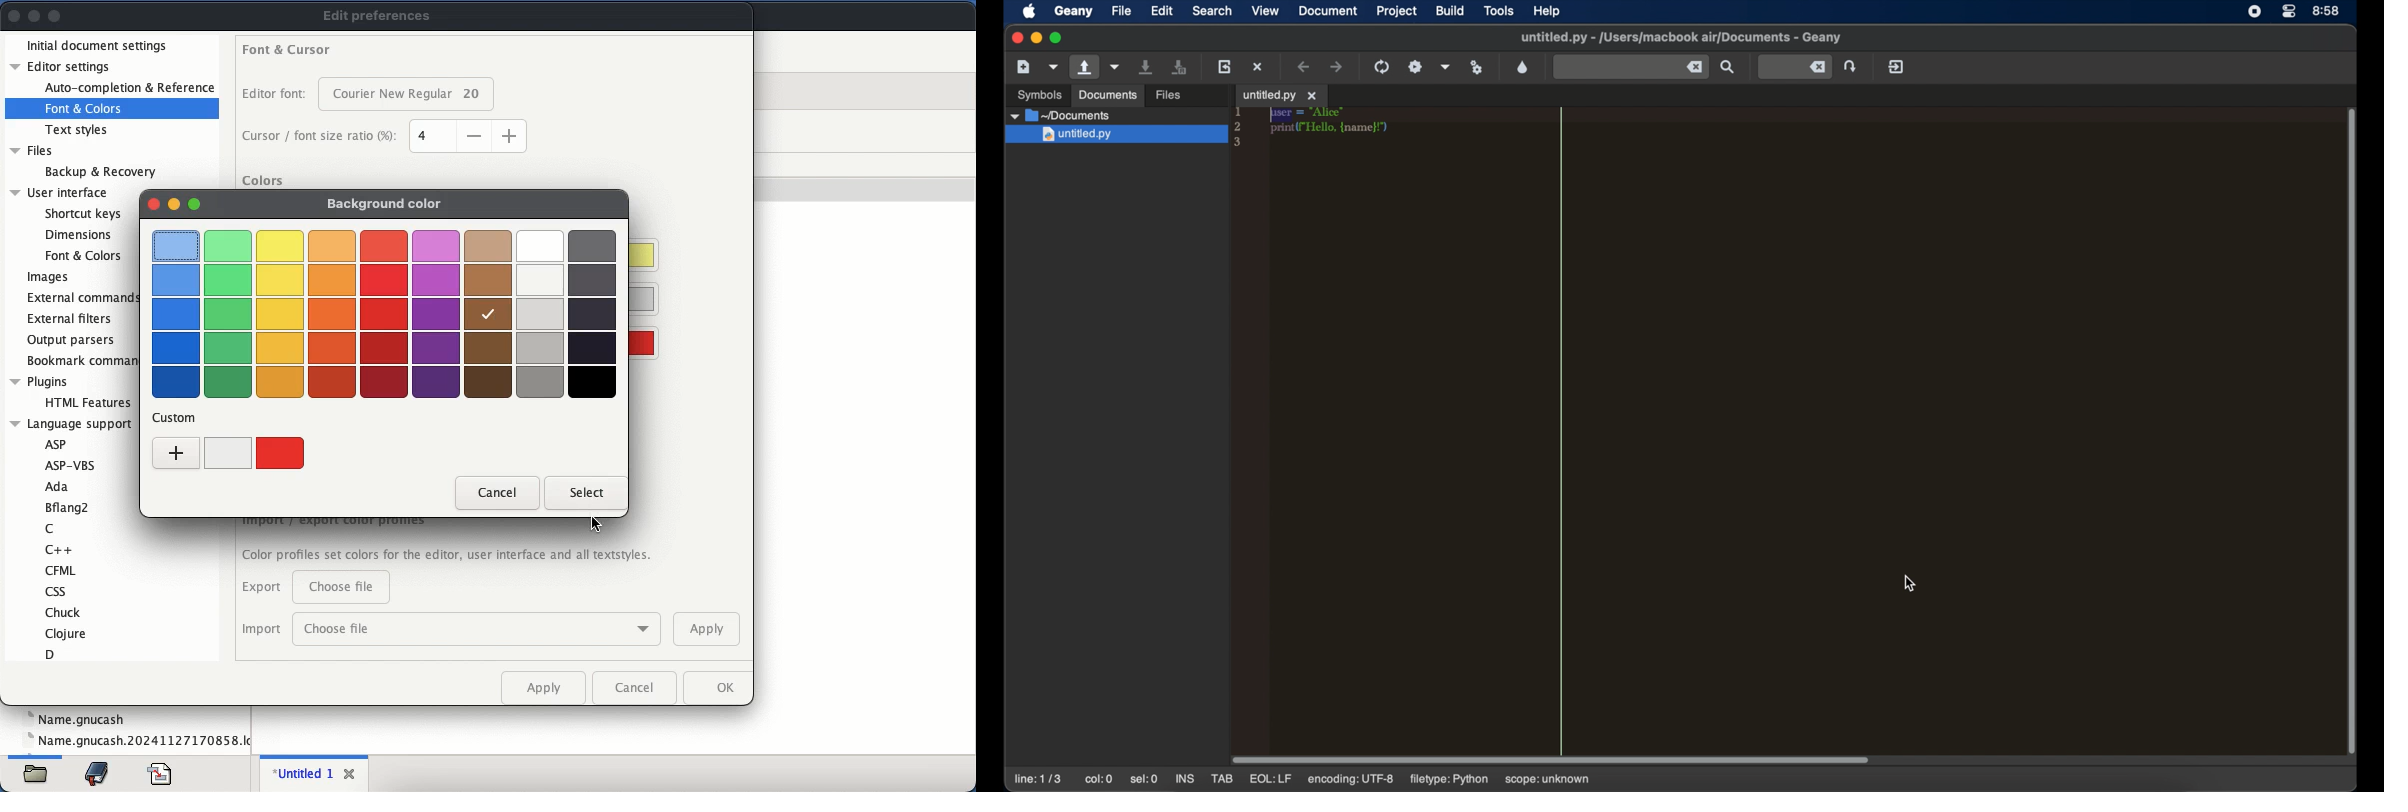 This screenshot has height=812, width=2408. Describe the element at coordinates (1477, 67) in the screenshot. I see `run or view current file` at that location.